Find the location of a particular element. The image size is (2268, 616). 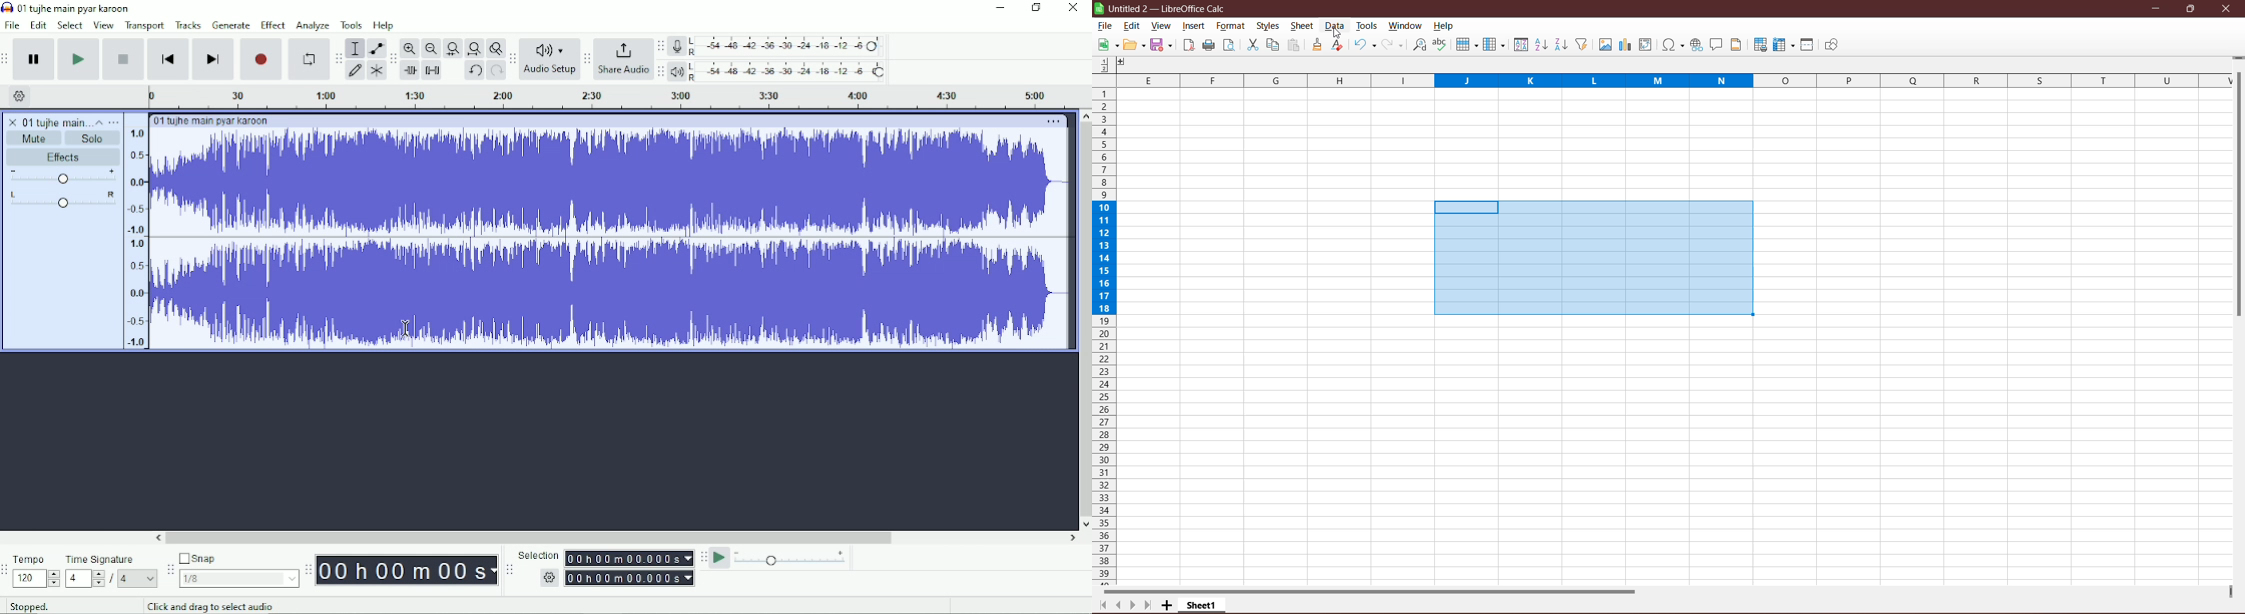

Find and Replace is located at coordinates (1419, 44).